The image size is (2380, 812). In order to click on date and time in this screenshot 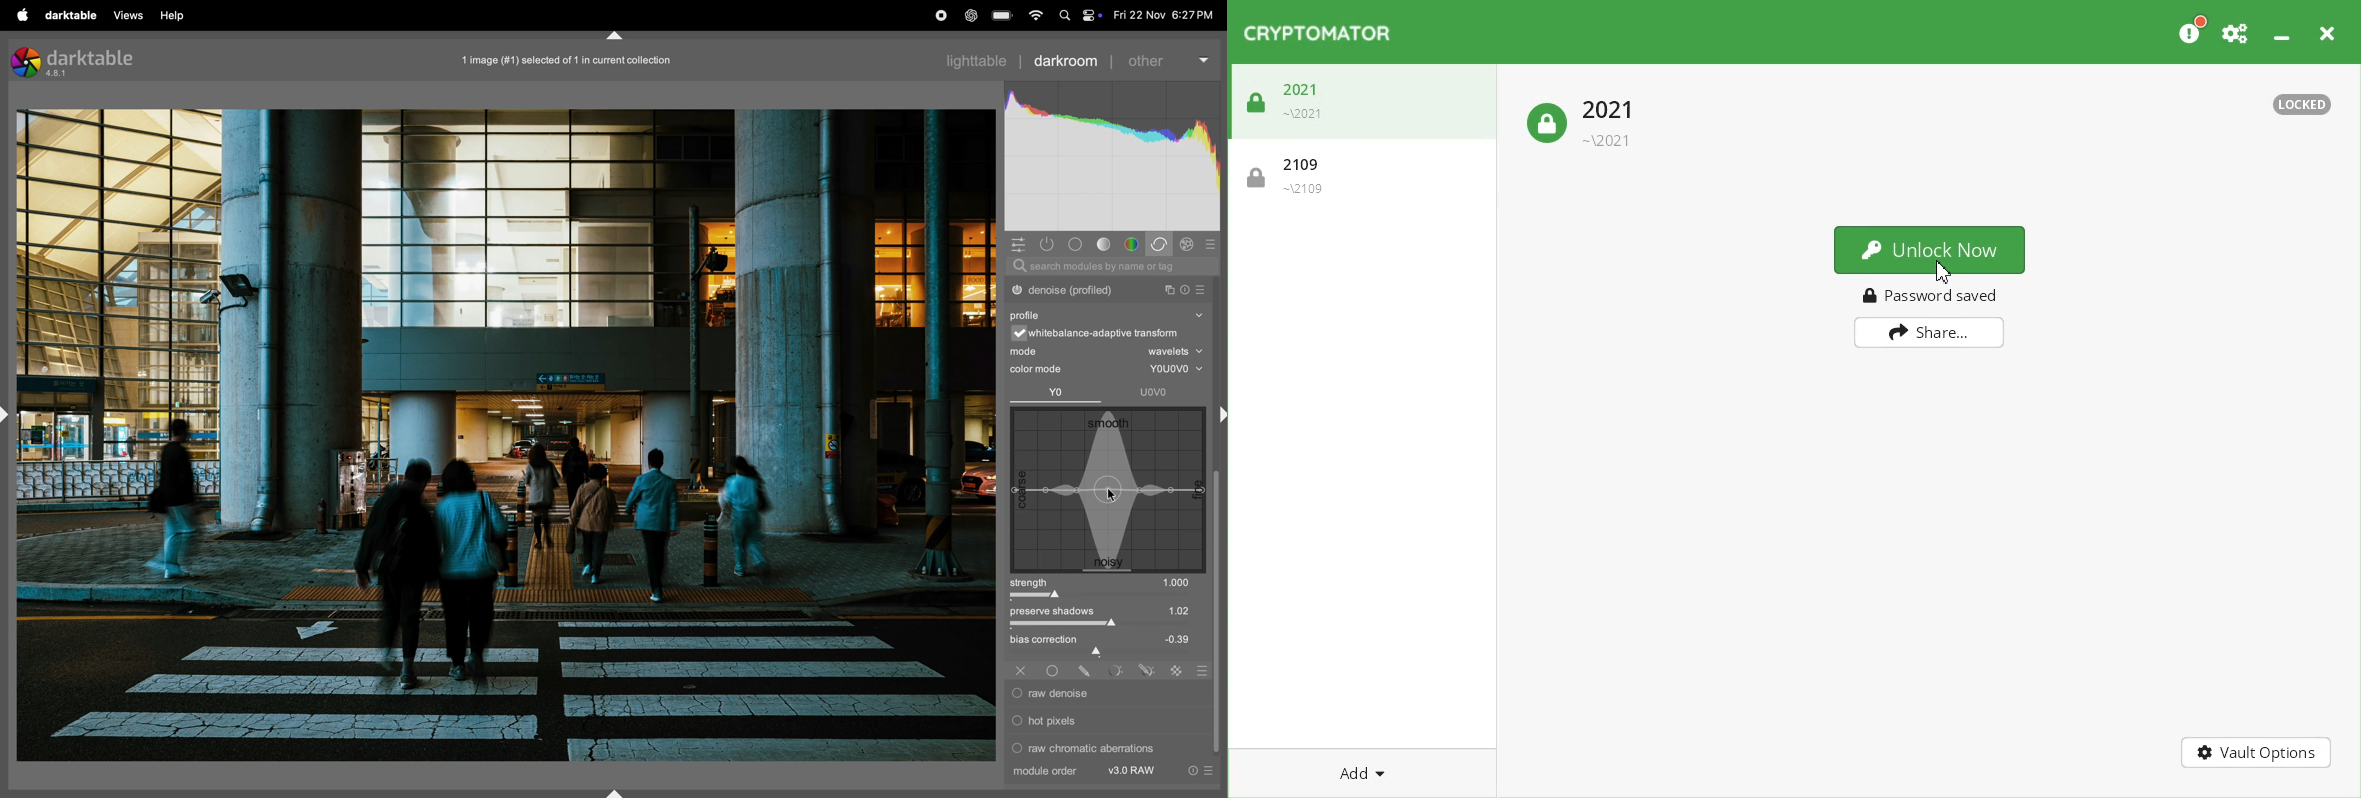, I will do `click(1160, 16)`.